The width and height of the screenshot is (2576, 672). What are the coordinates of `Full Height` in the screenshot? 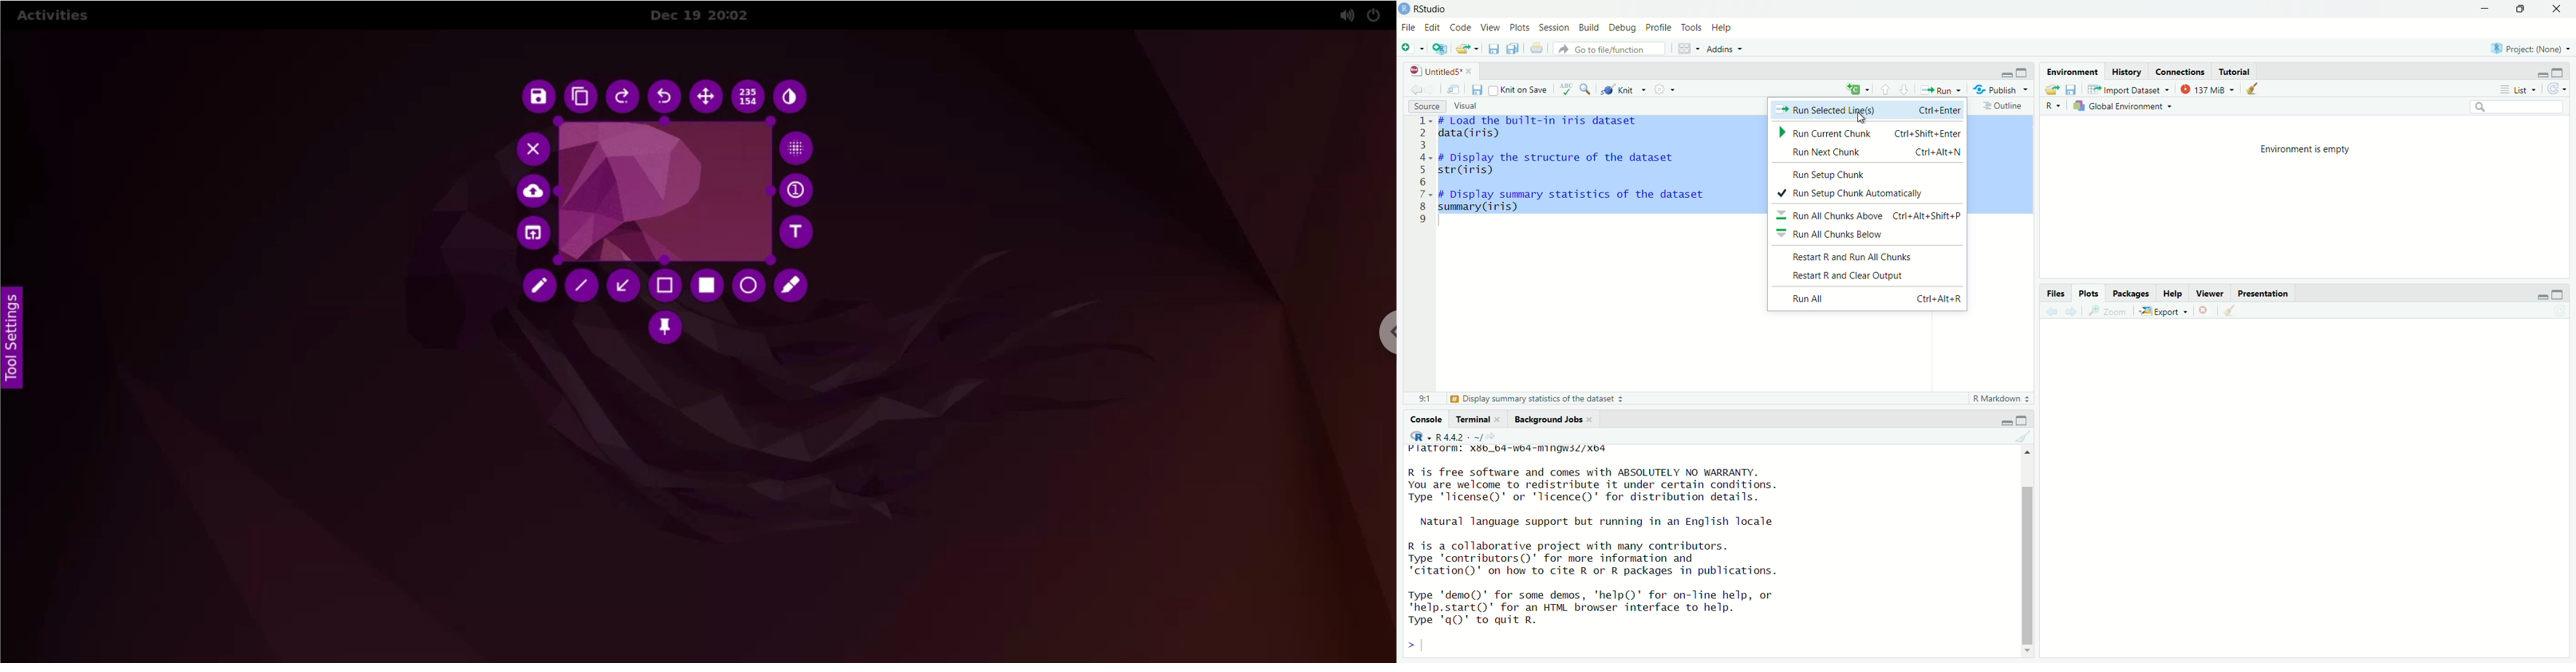 It's located at (2024, 420).